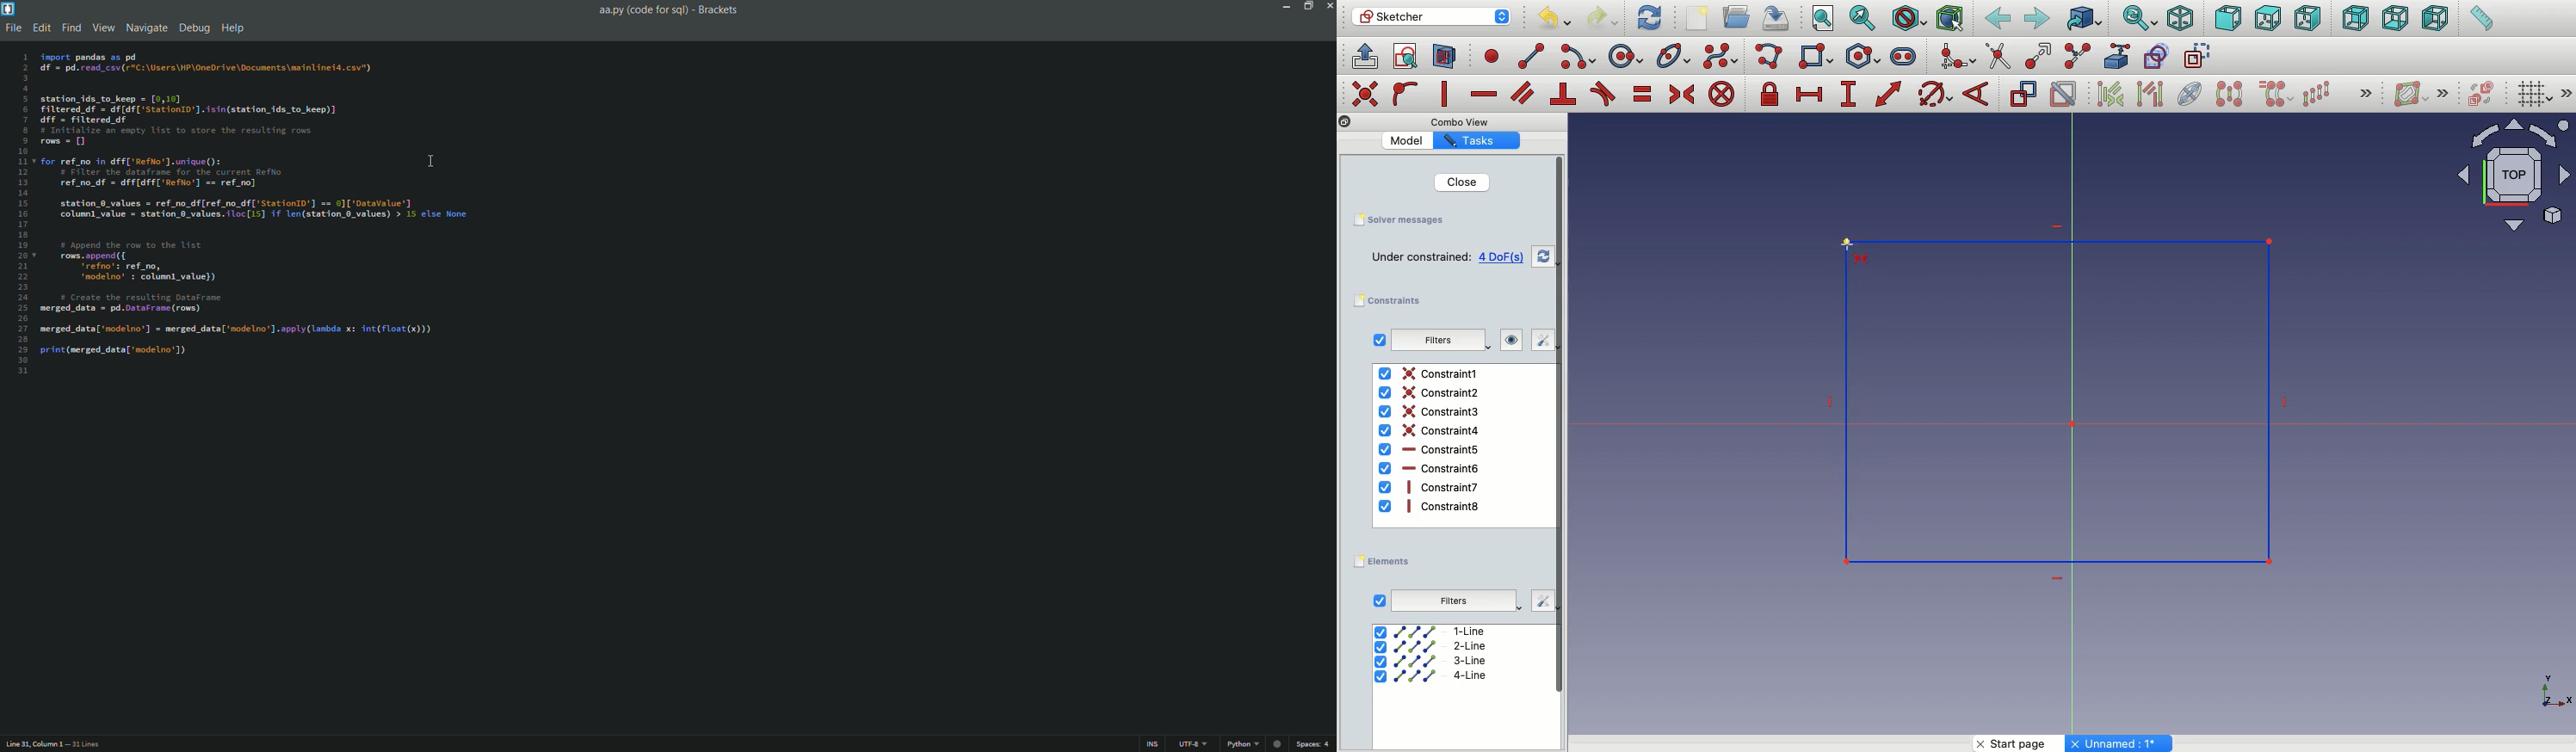  I want to click on Constraint2, so click(1428, 392).